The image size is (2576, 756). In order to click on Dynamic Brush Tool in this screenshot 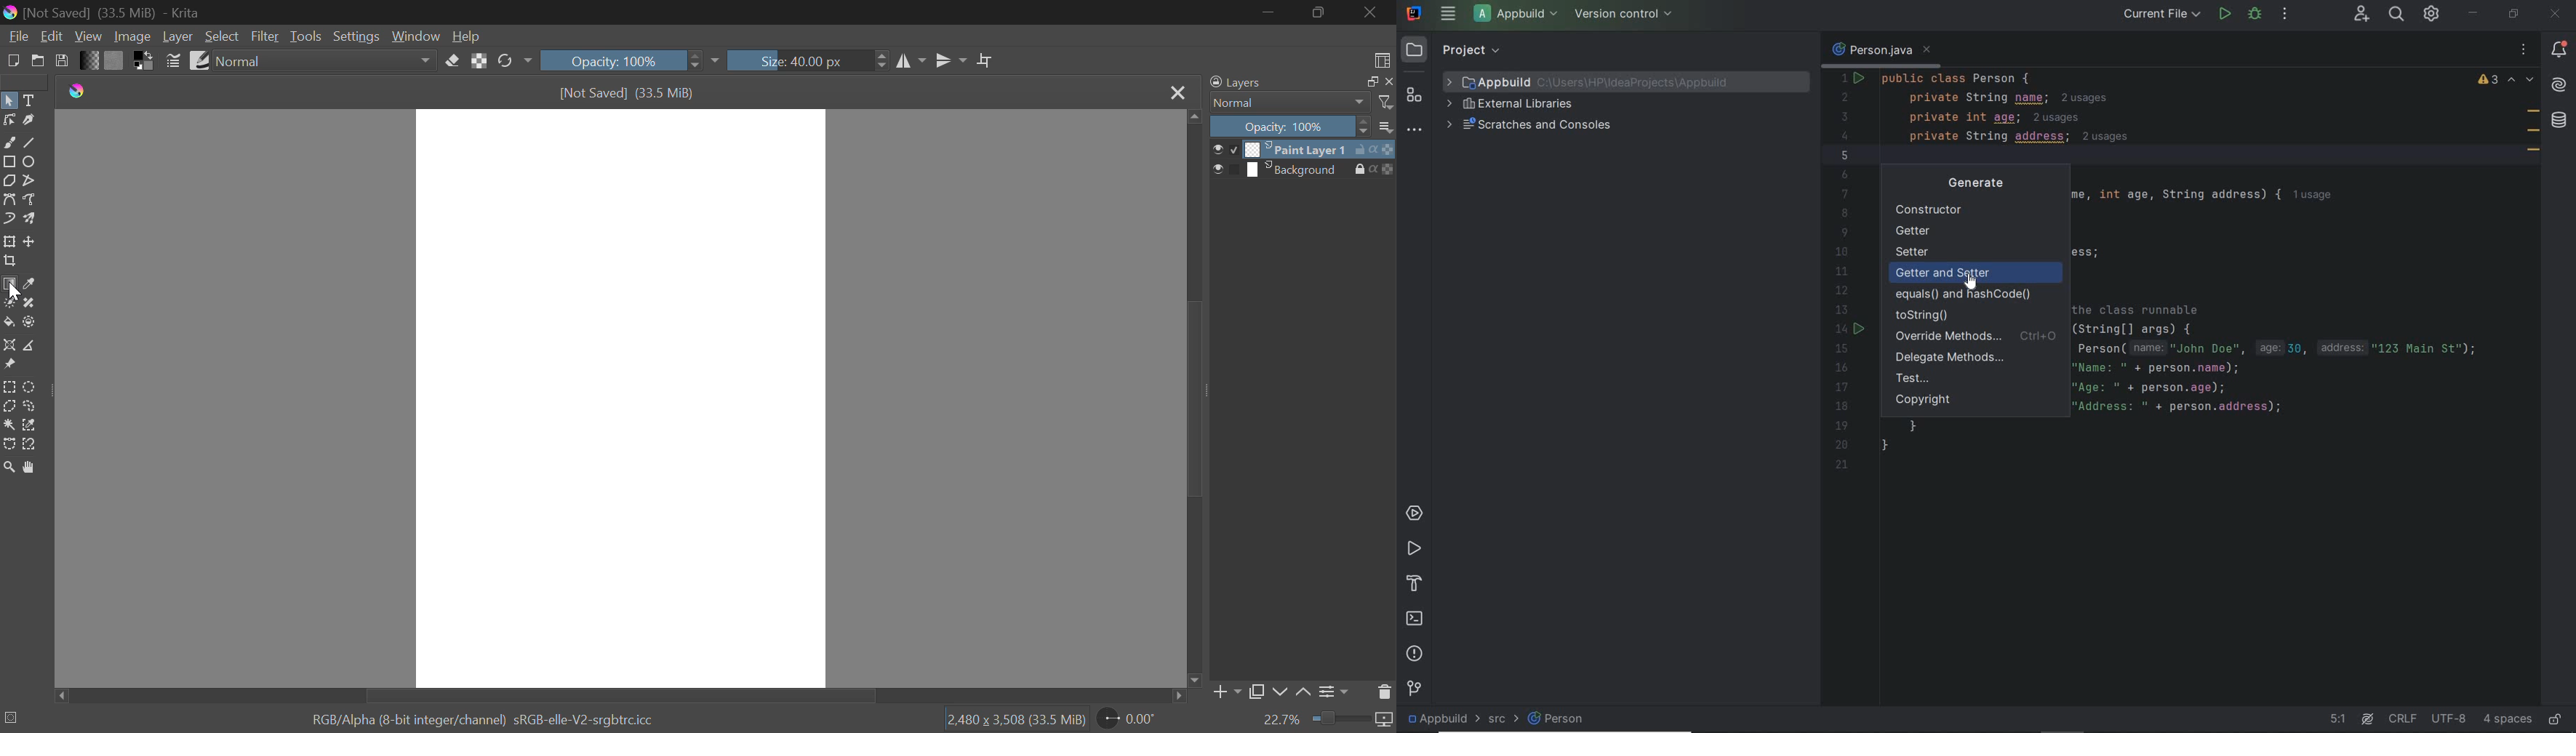, I will do `click(9, 220)`.